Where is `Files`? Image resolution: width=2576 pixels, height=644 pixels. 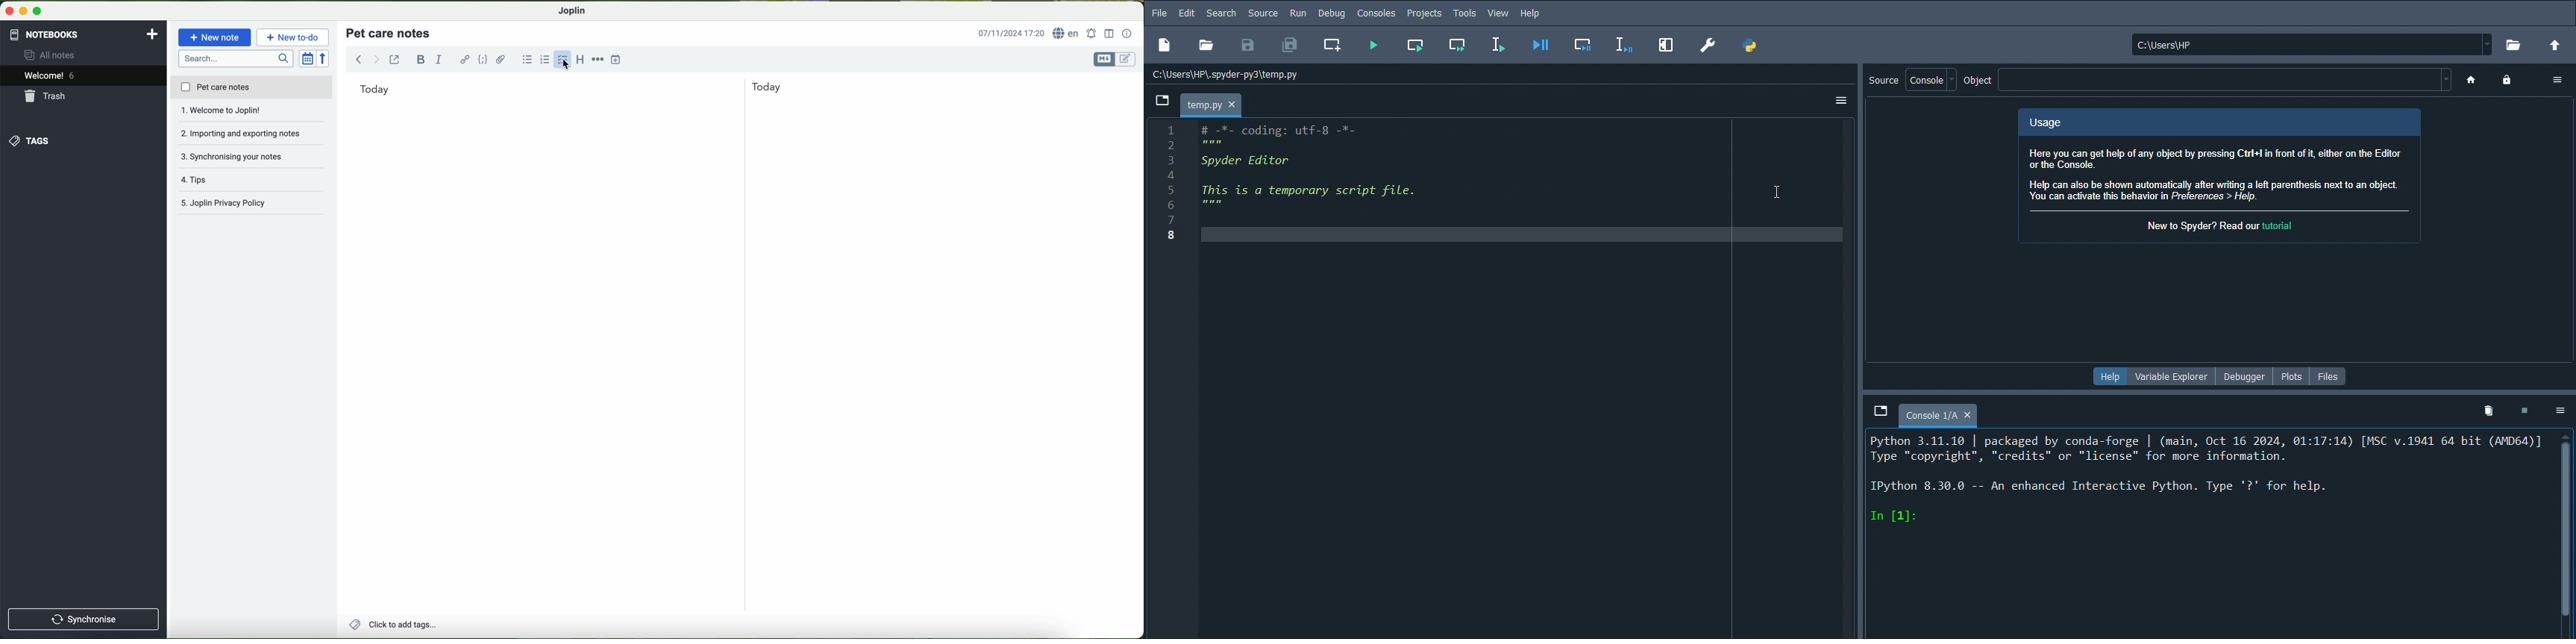
Files is located at coordinates (2326, 375).